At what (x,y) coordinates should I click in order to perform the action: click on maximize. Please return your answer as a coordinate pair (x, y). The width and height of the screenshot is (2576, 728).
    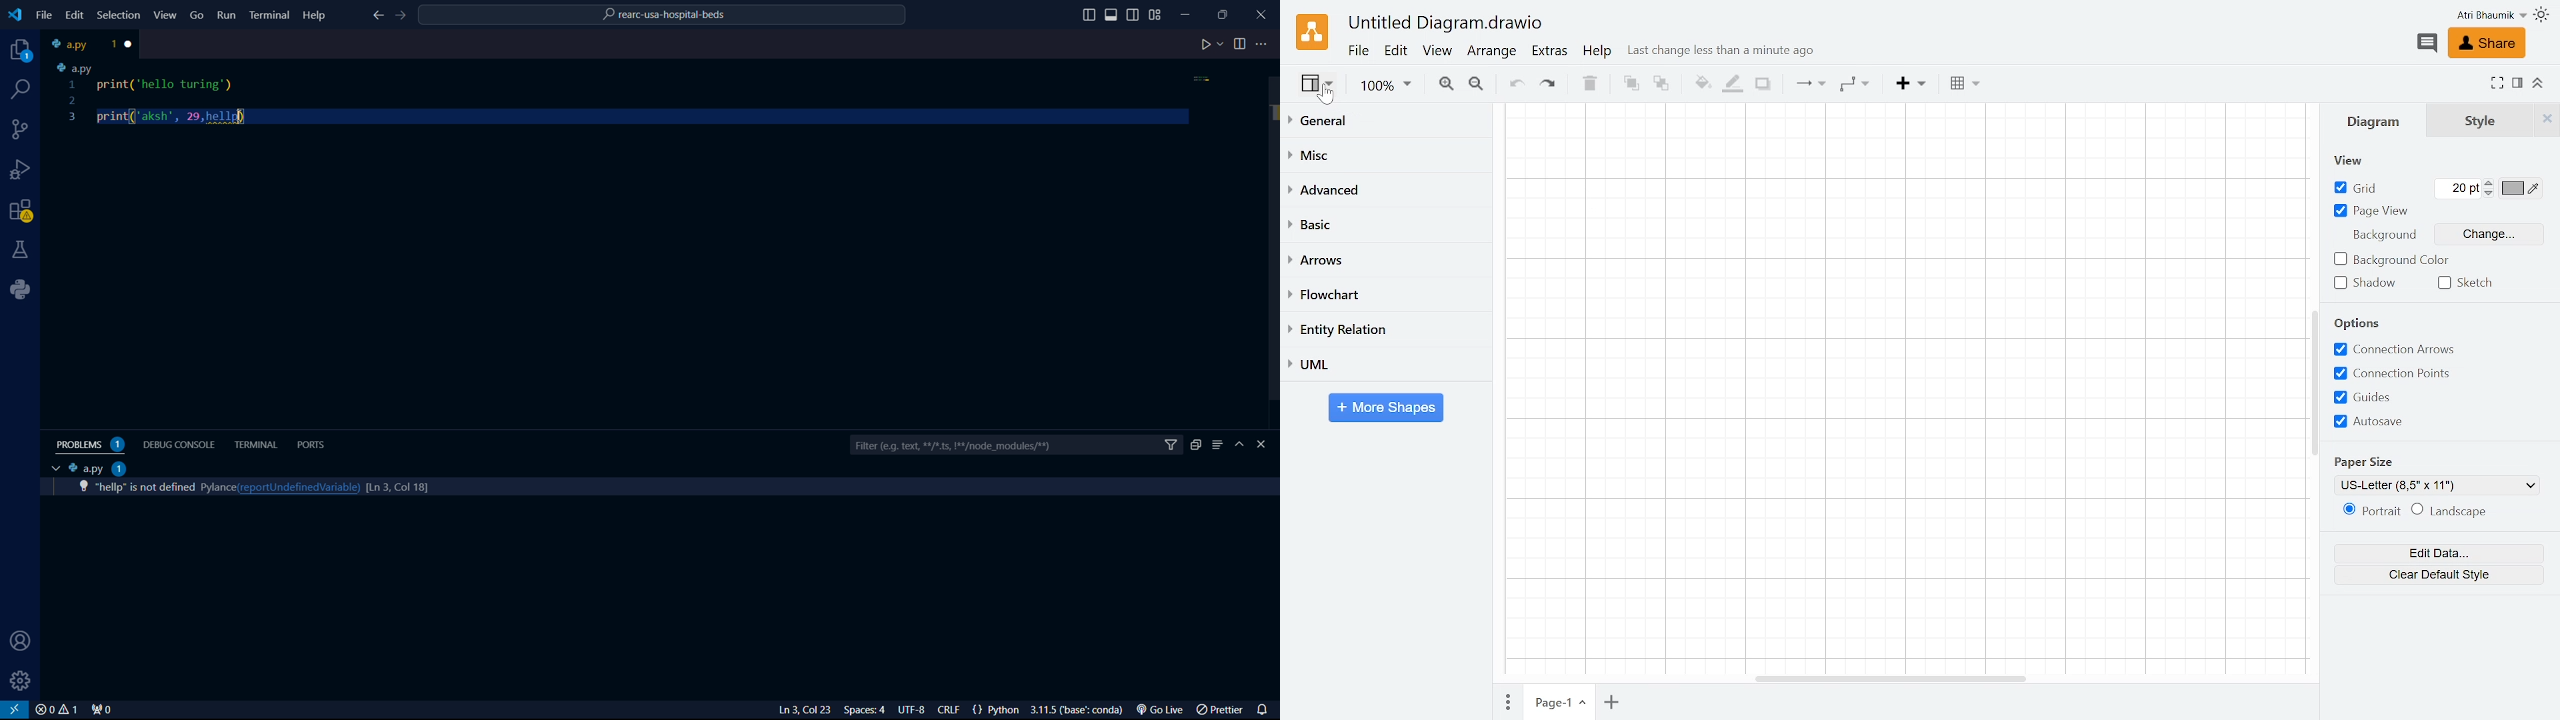
    Looking at the image, I should click on (1225, 14).